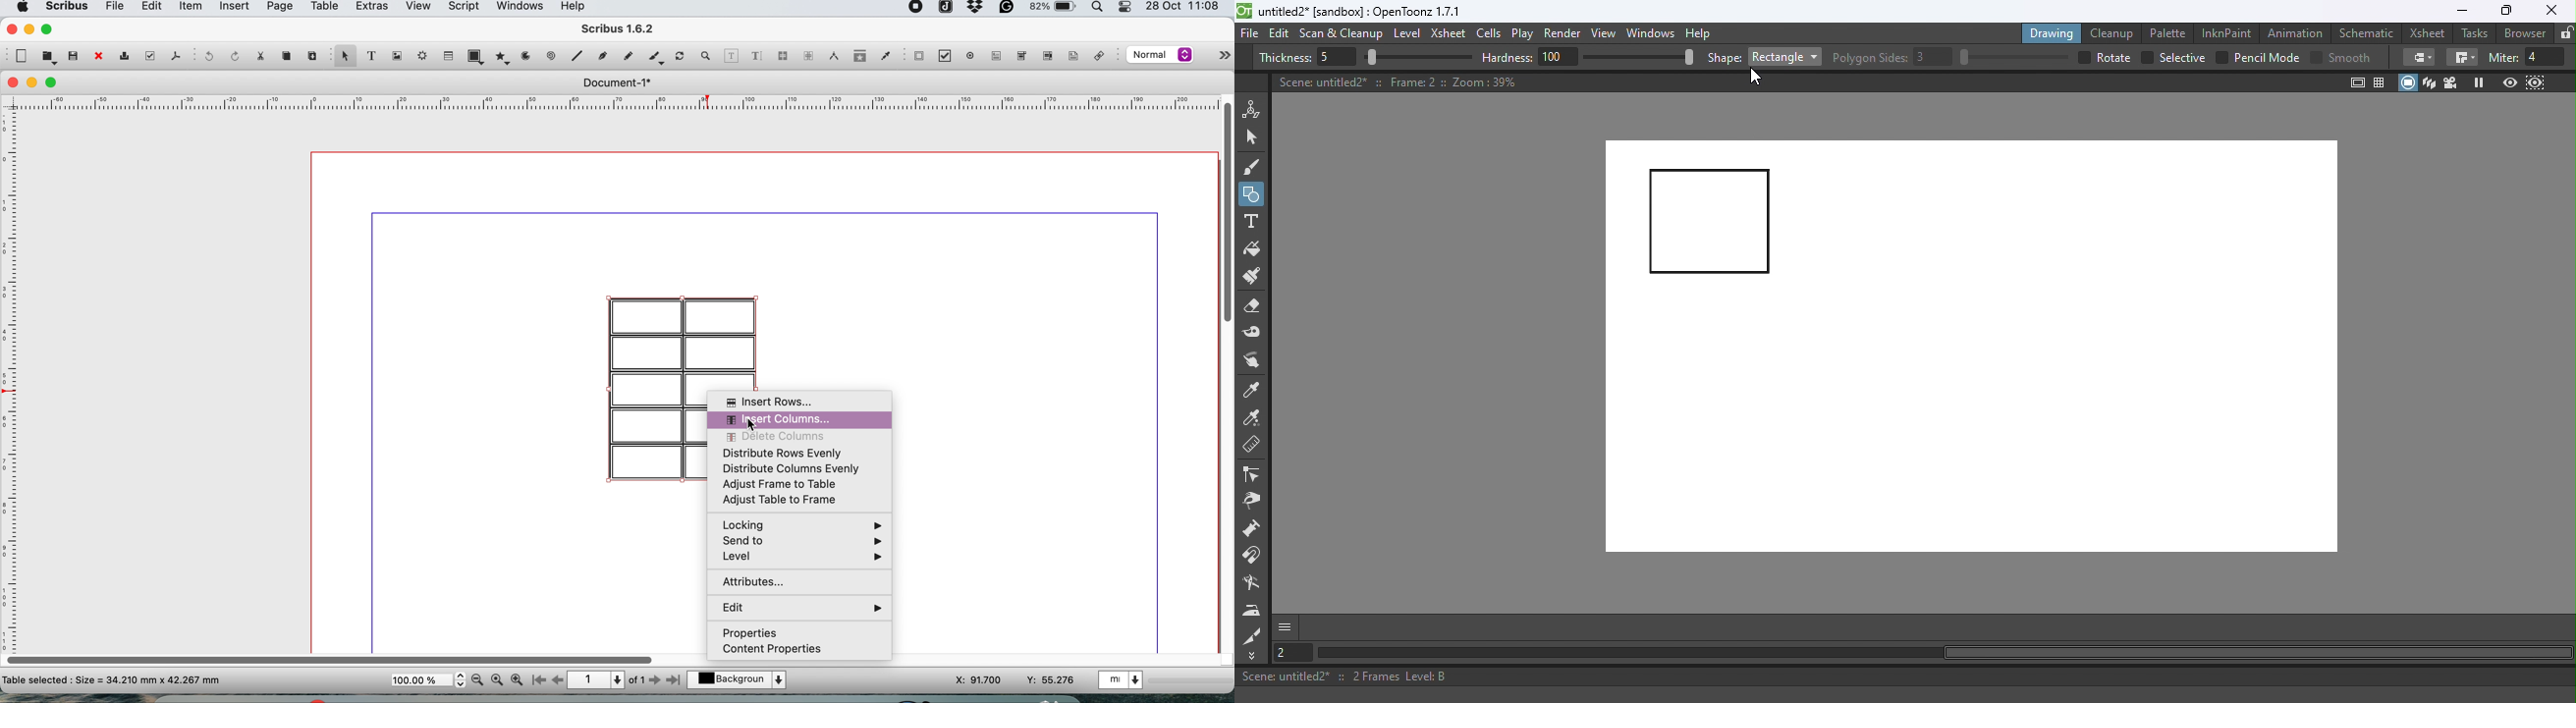  I want to click on edit text with story mode, so click(756, 57).